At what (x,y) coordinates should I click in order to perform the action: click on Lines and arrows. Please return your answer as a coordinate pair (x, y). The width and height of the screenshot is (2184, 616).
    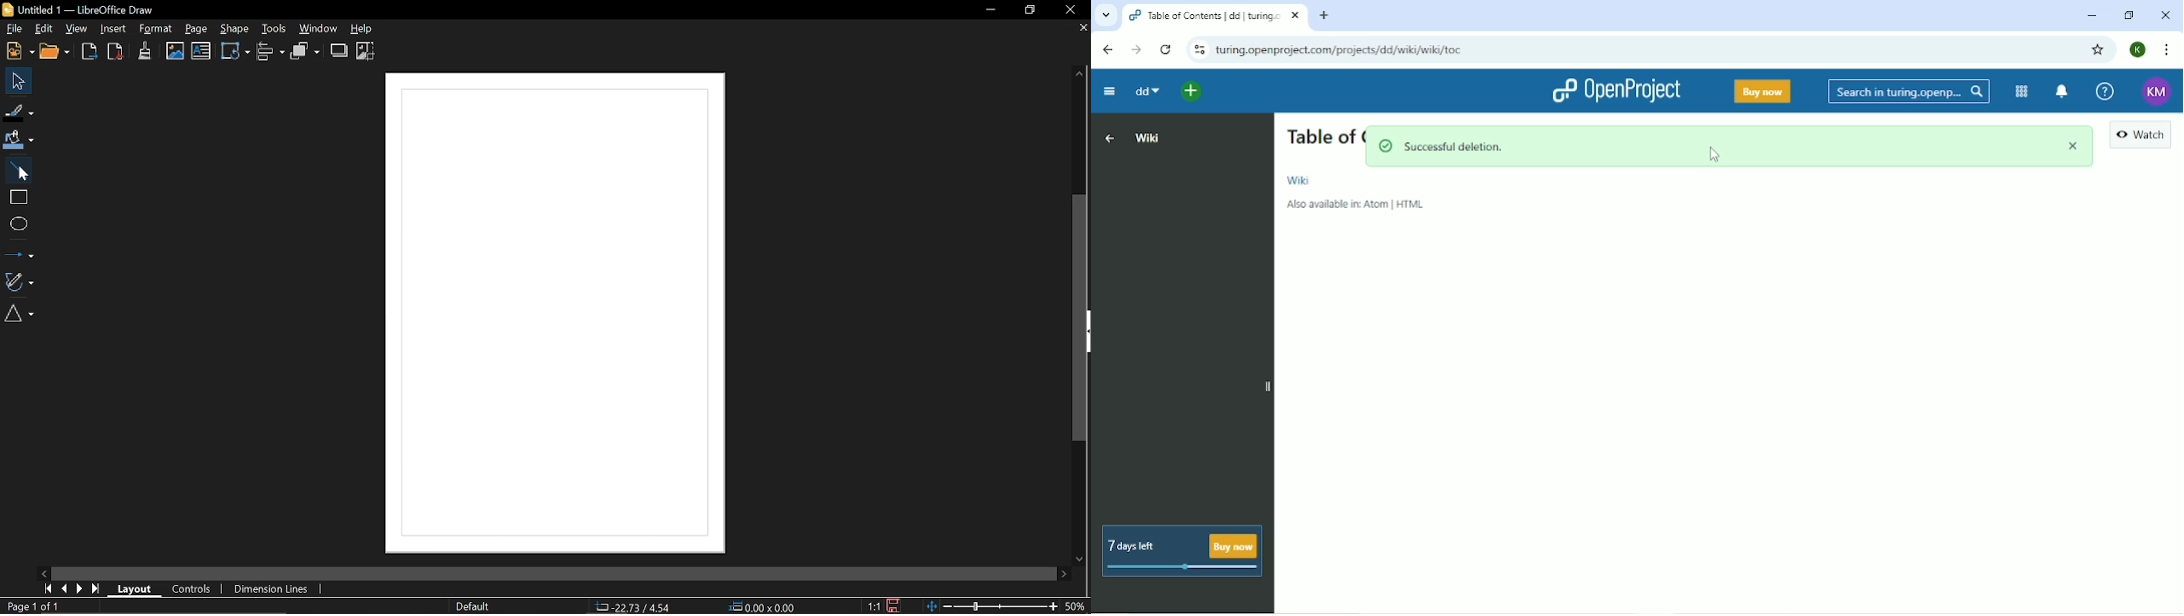
    Looking at the image, I should click on (19, 252).